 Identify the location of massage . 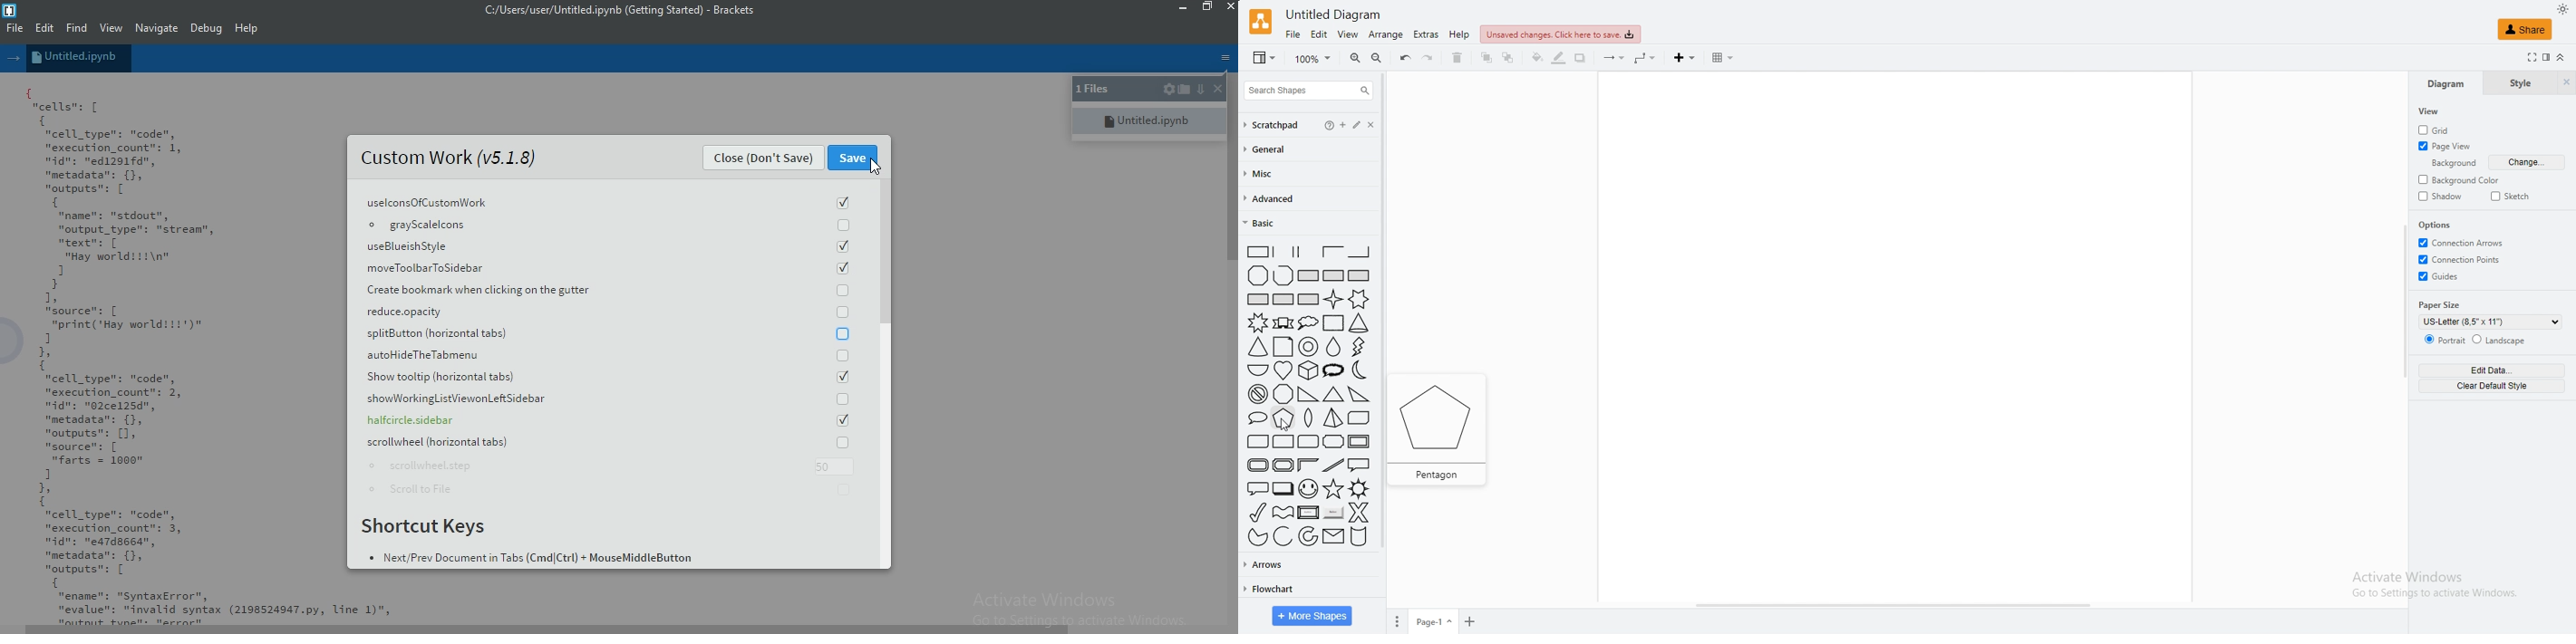
(1333, 536).